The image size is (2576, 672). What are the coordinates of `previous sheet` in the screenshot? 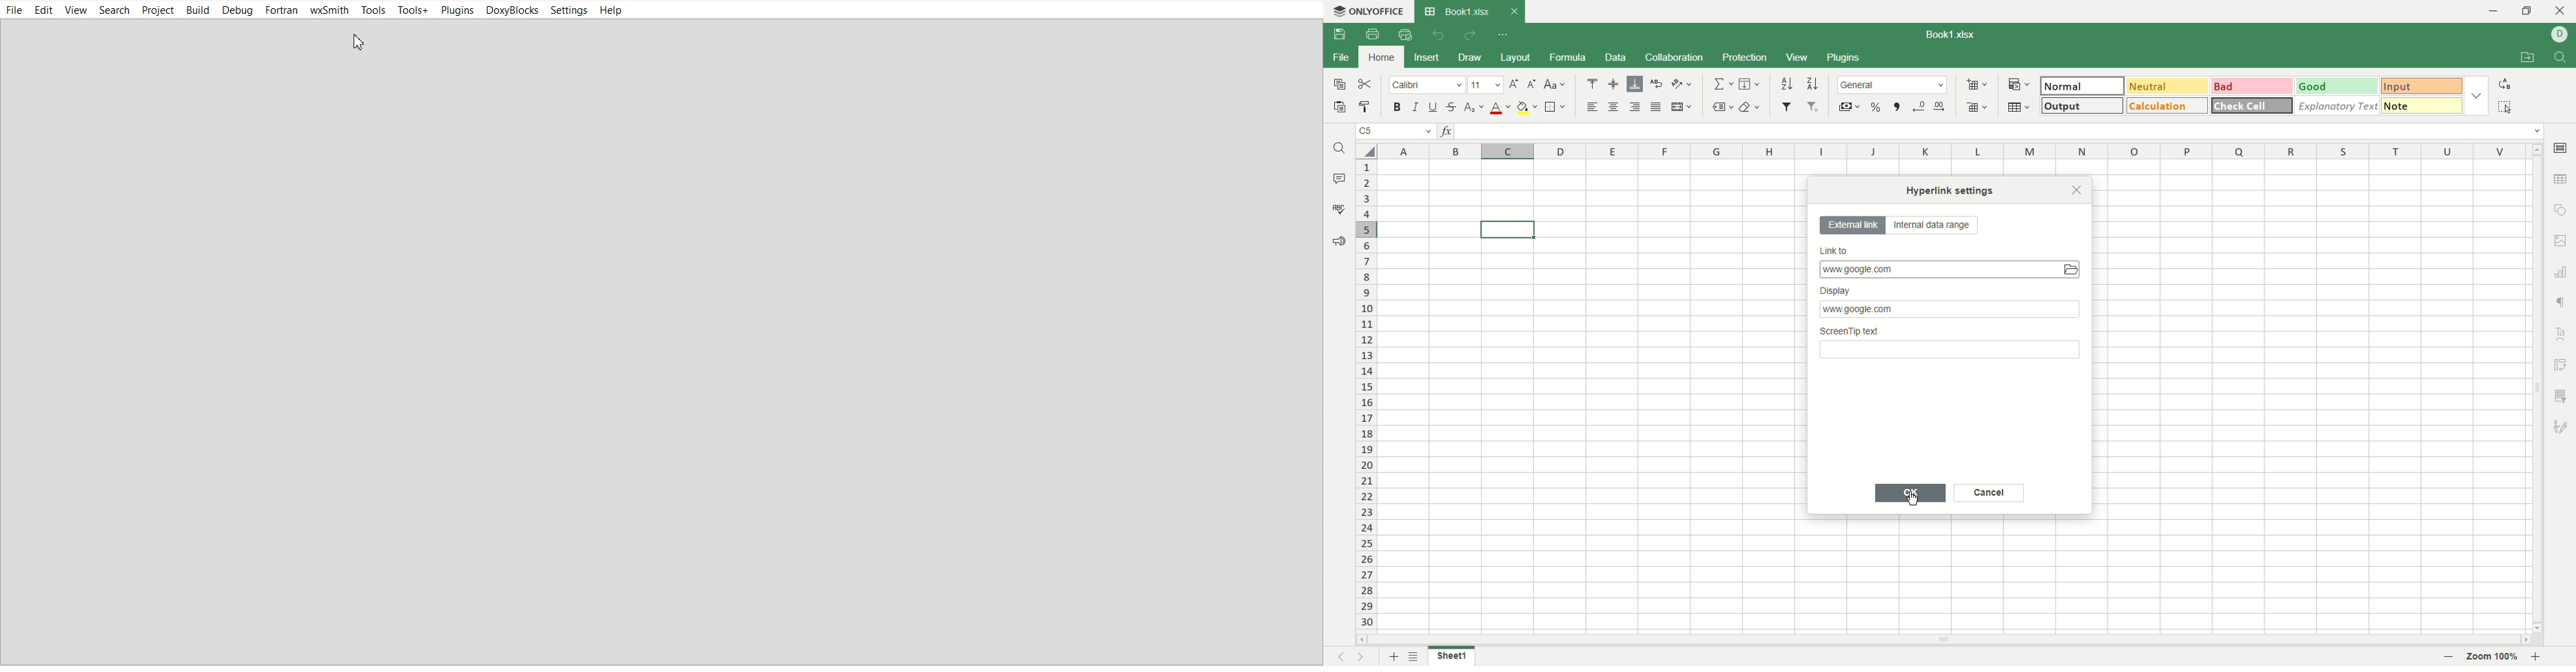 It's located at (1336, 658).